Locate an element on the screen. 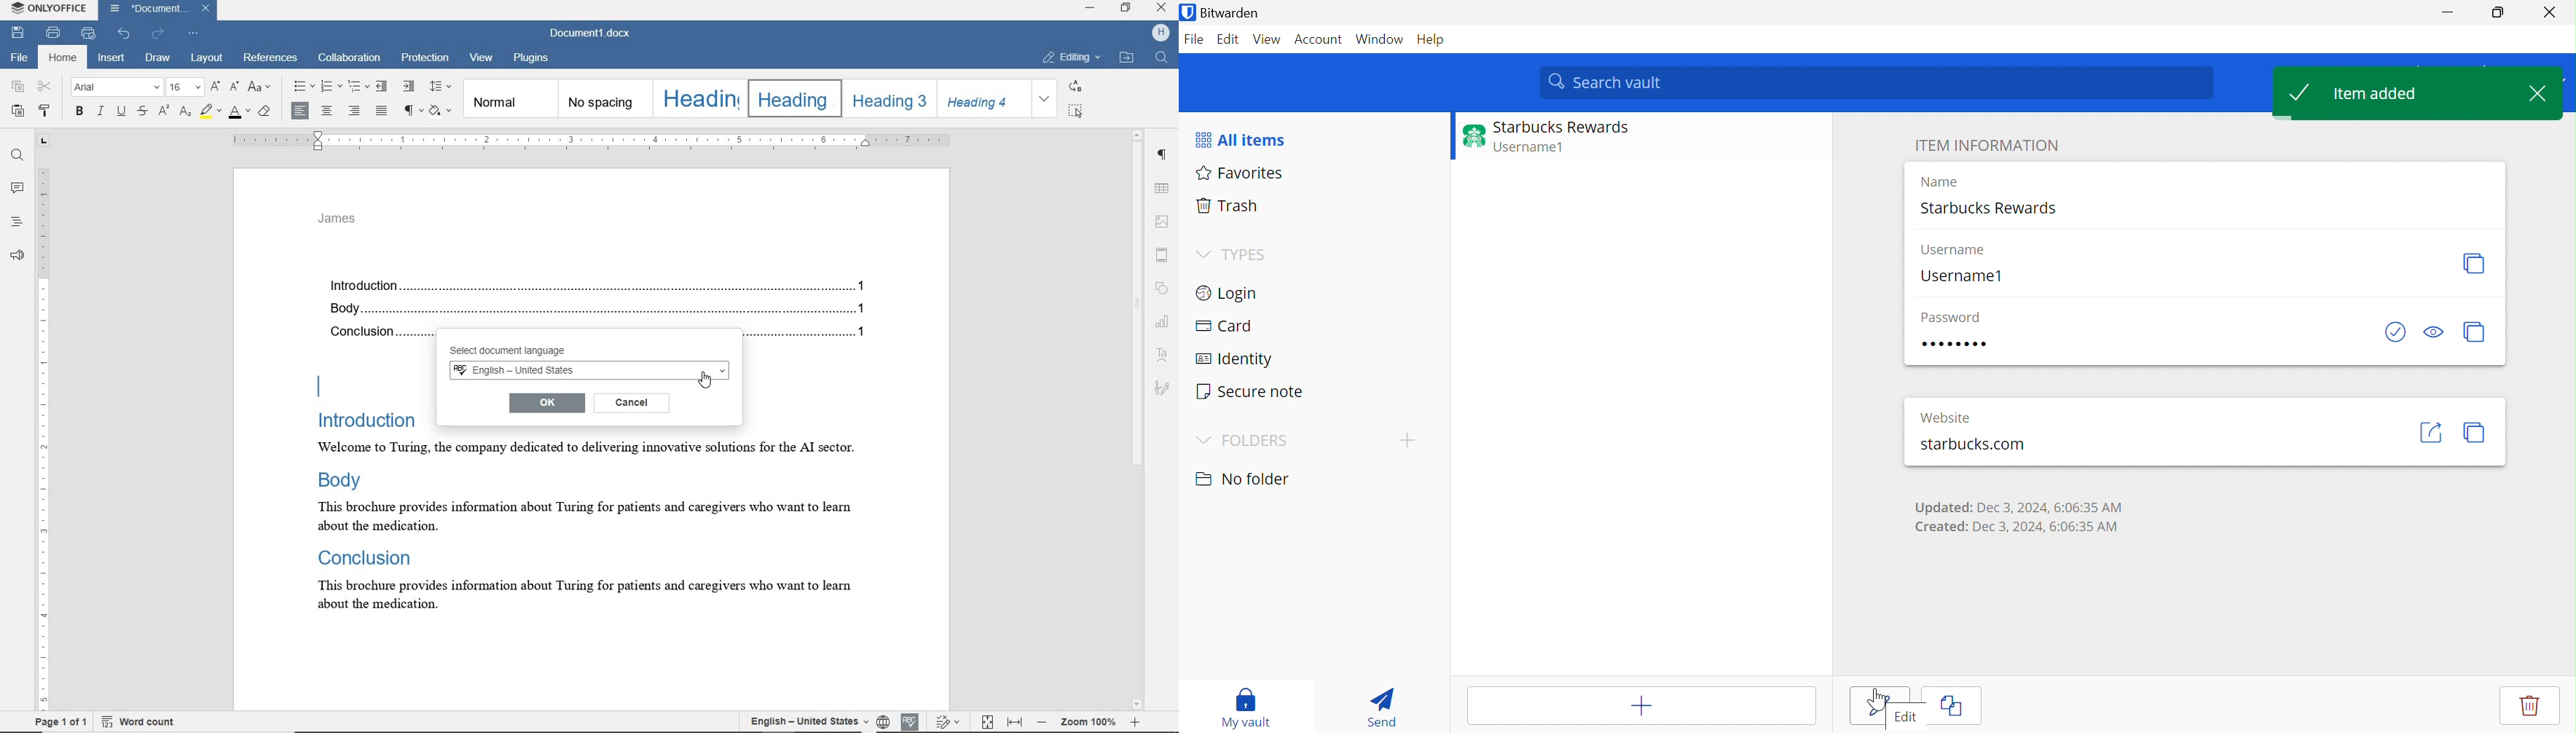 This screenshot has width=2576, height=756. header & footer is located at coordinates (1165, 254).